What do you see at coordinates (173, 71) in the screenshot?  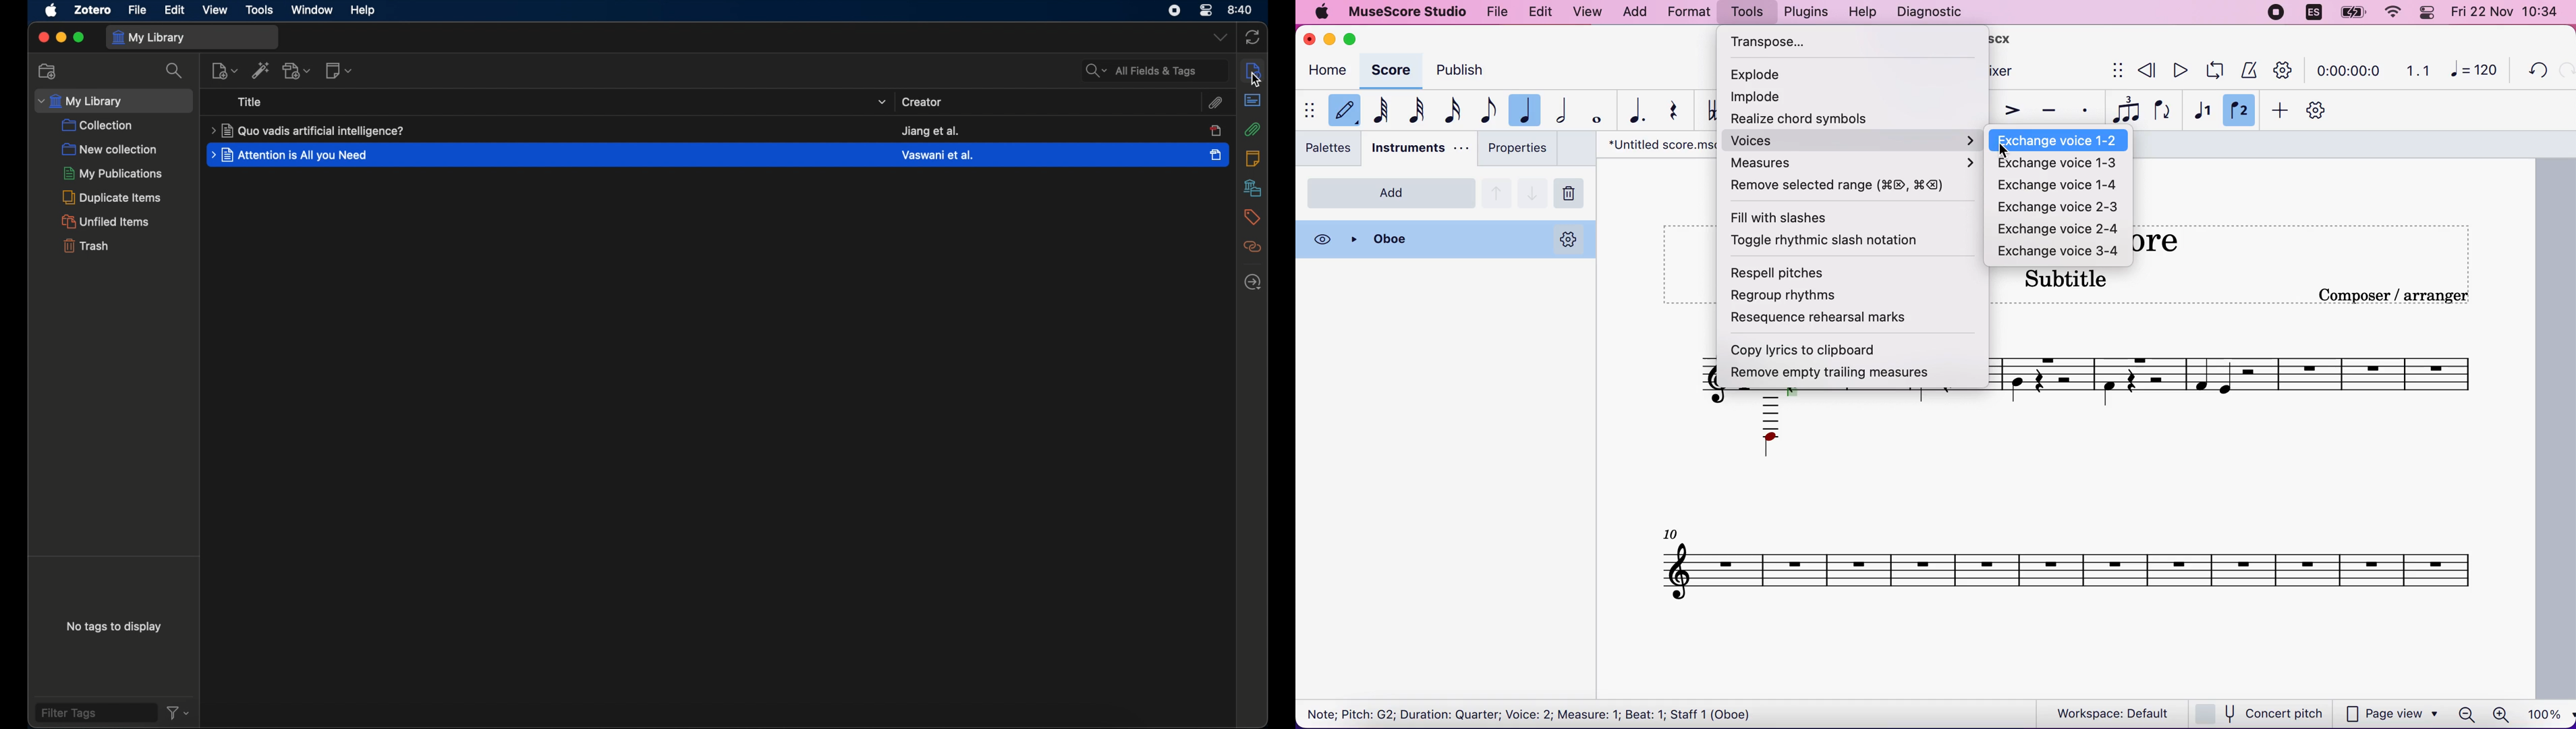 I see `search` at bounding box center [173, 71].